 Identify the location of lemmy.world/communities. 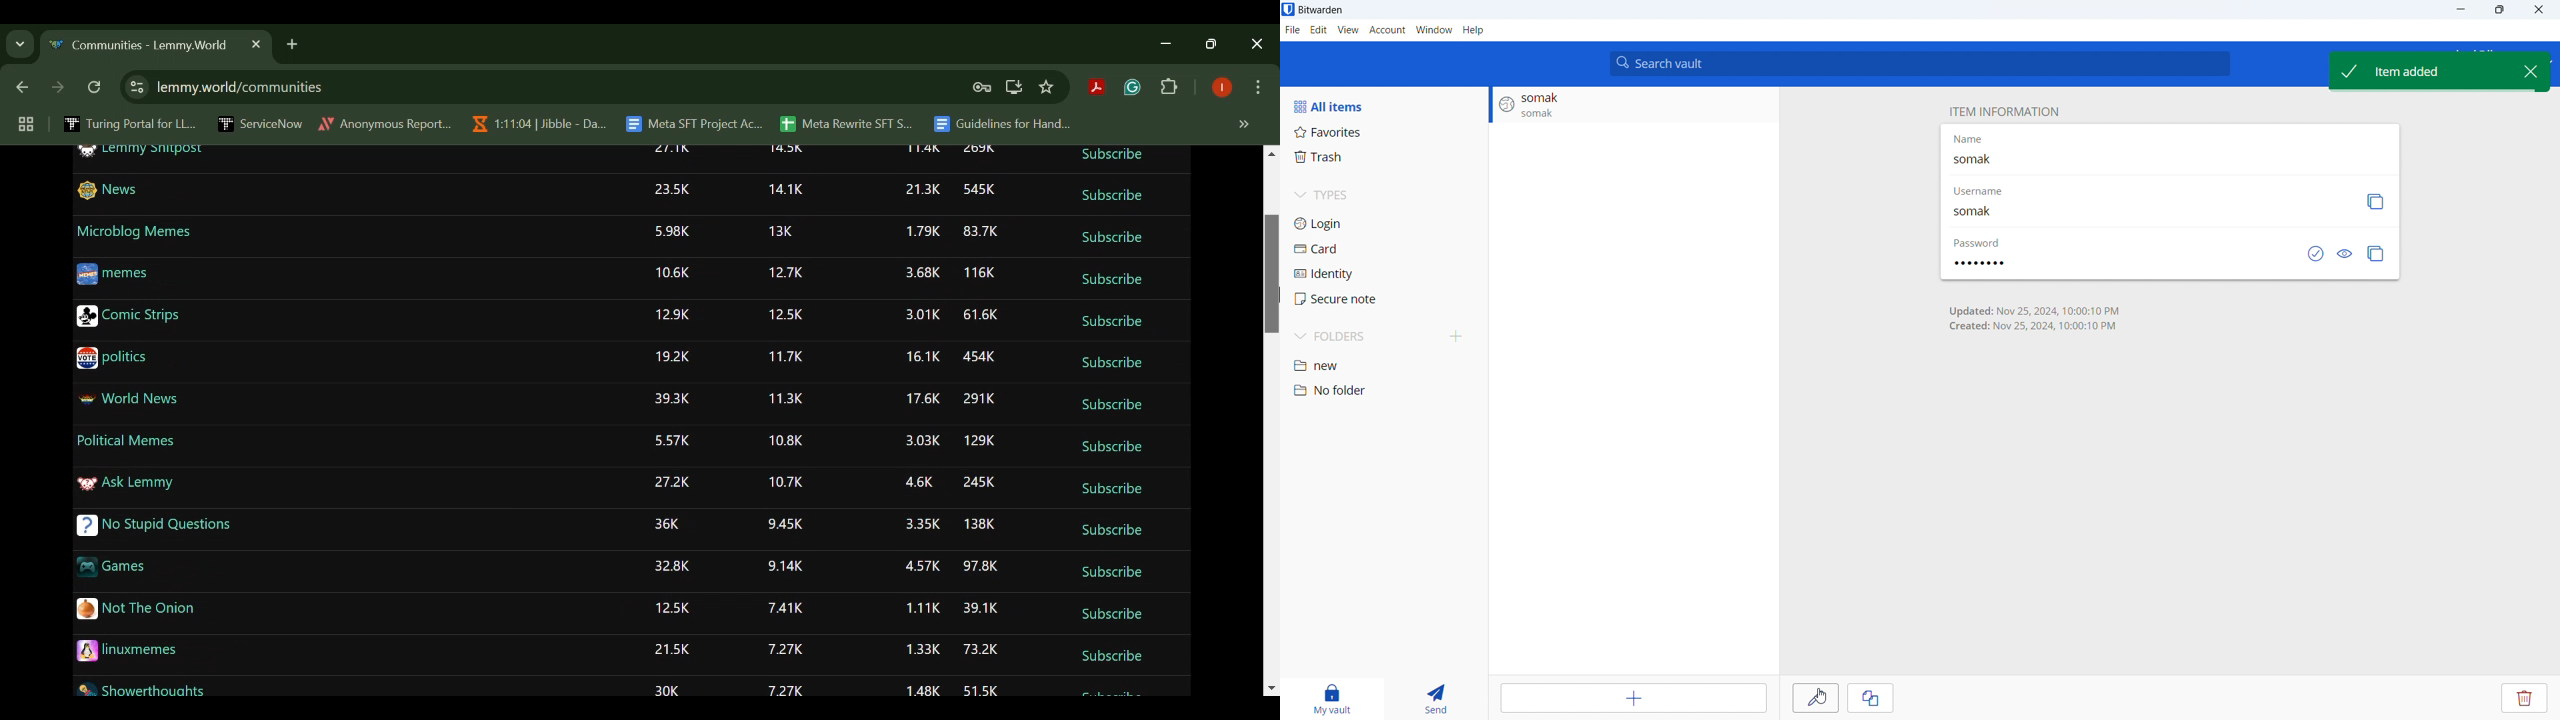
(242, 86).